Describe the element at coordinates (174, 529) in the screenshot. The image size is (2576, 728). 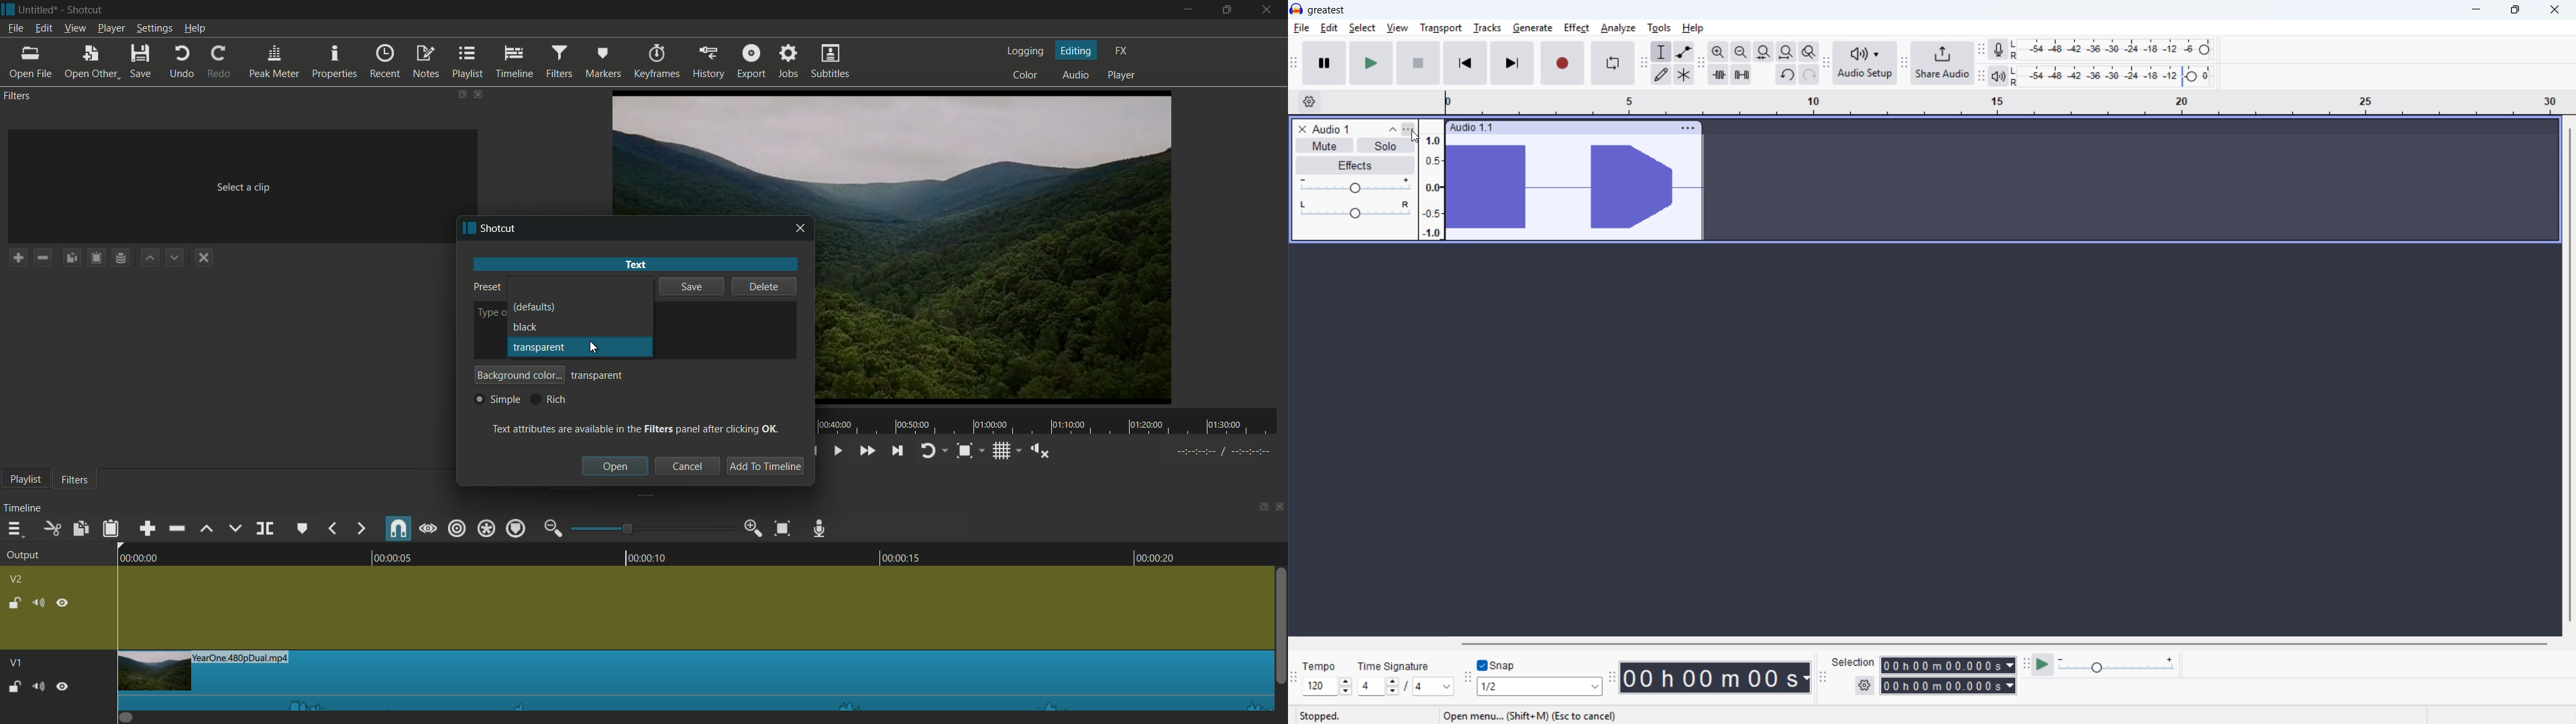
I see `ripple delete` at that location.